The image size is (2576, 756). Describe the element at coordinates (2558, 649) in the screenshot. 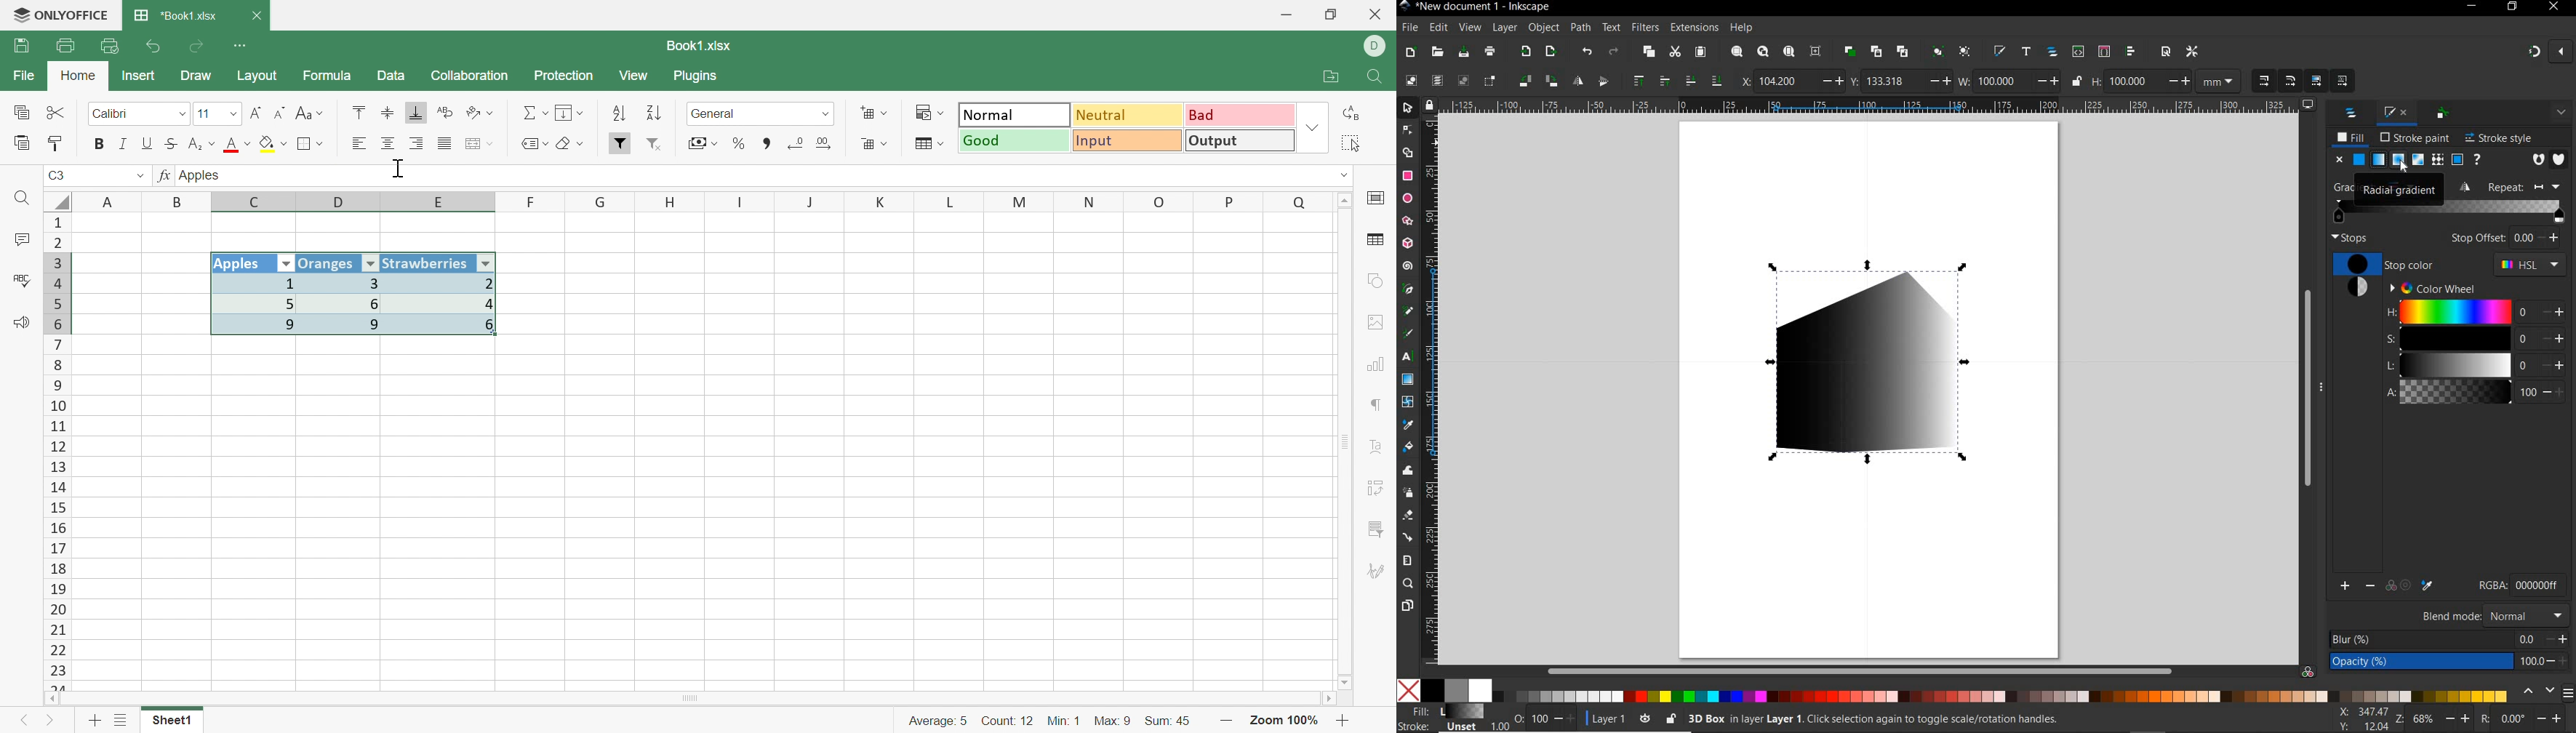

I see `increase/decrease` at that location.